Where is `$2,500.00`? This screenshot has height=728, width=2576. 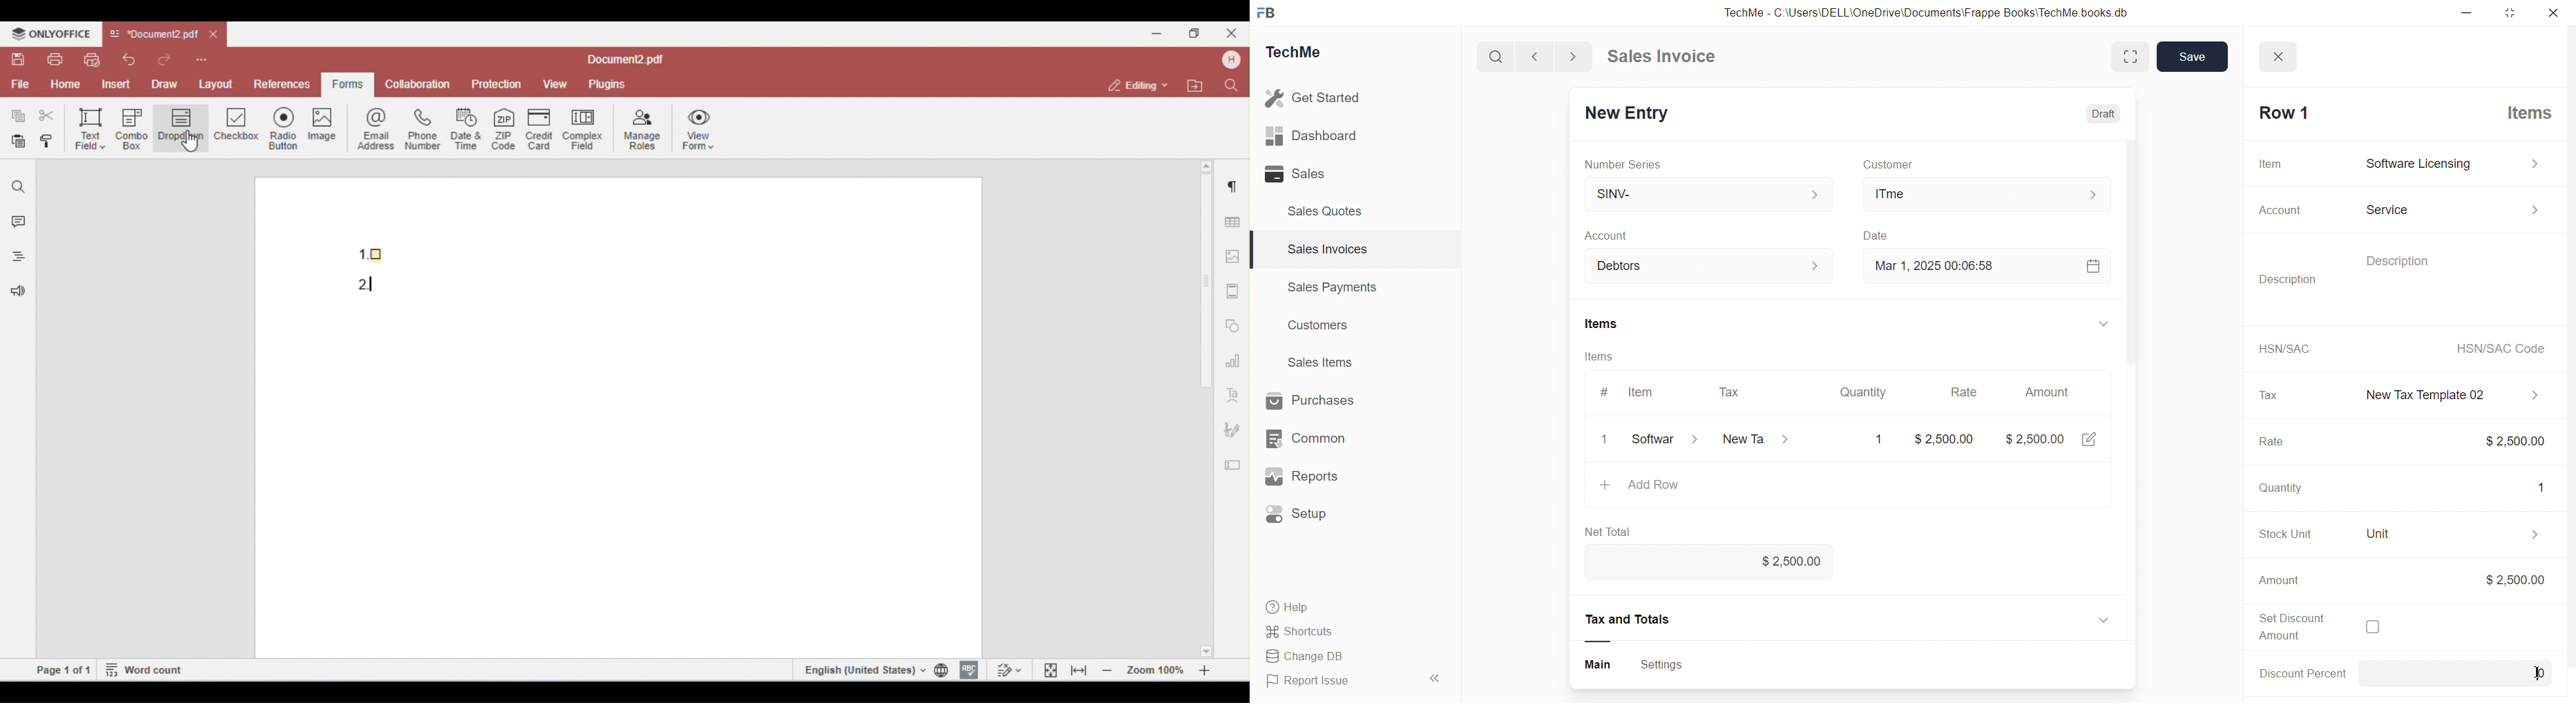
$2,500.00 is located at coordinates (1947, 439).